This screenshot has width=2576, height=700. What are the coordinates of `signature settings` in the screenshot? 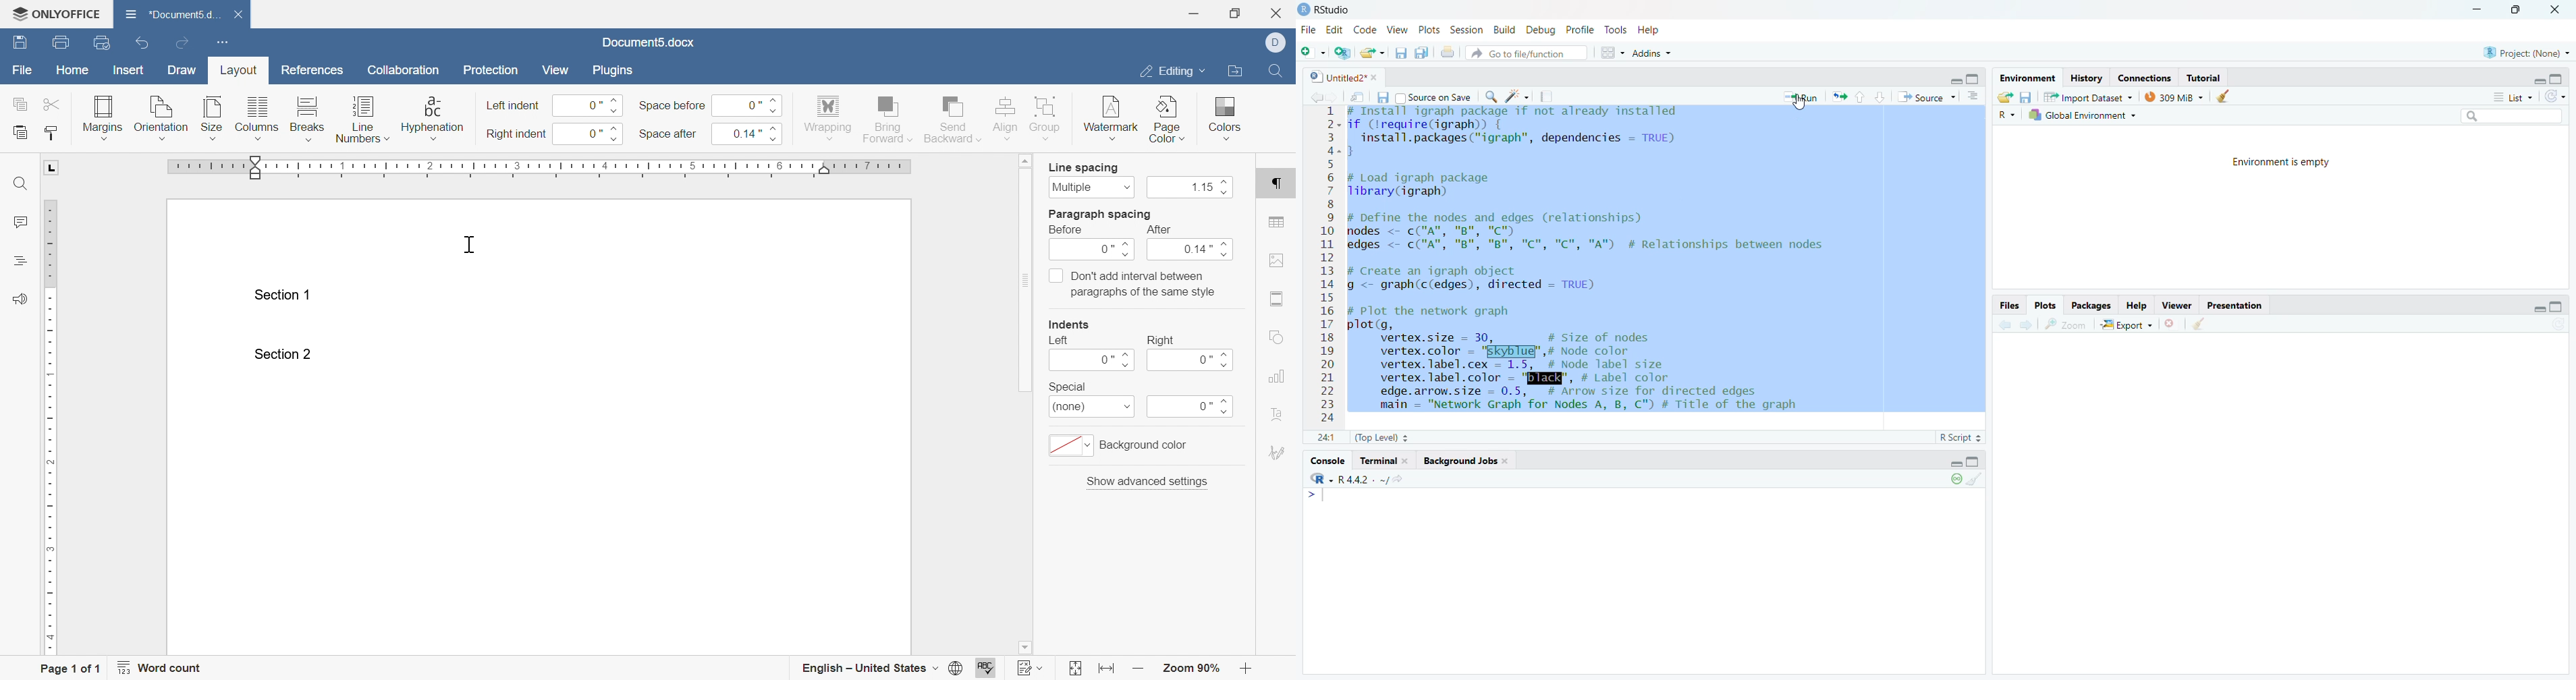 It's located at (1276, 453).